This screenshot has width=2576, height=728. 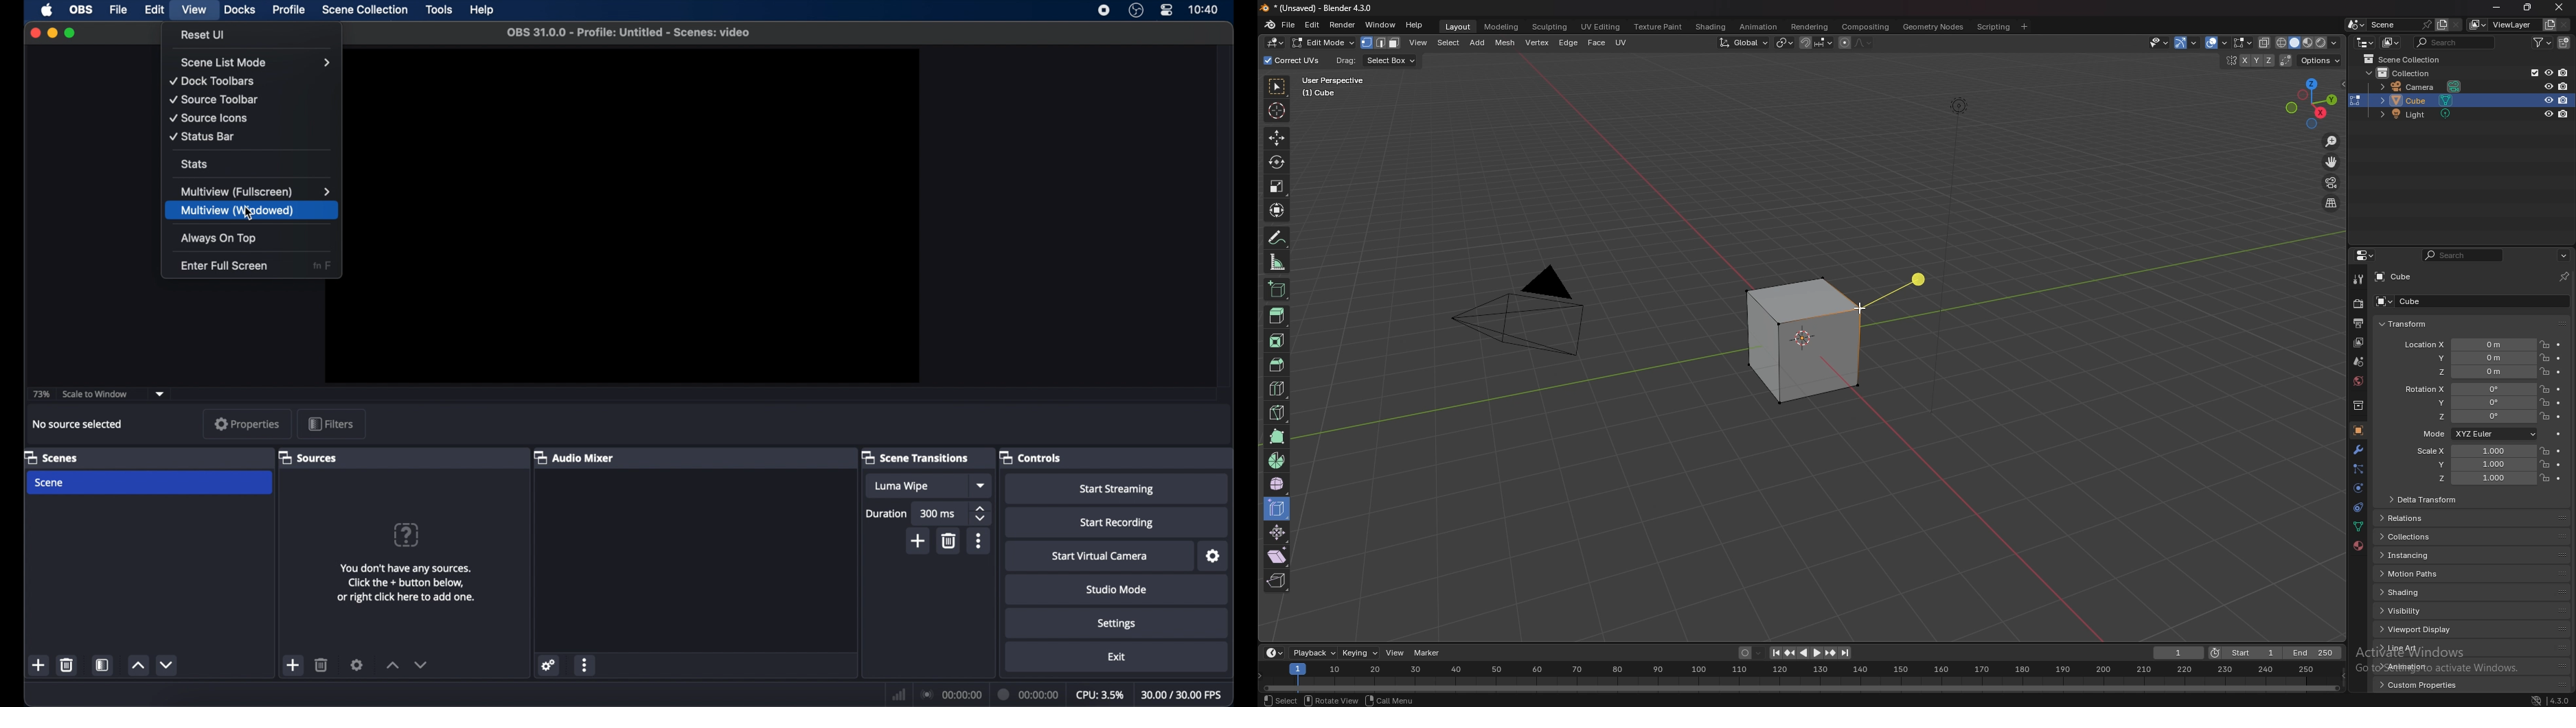 I want to click on start streaming, so click(x=1117, y=488).